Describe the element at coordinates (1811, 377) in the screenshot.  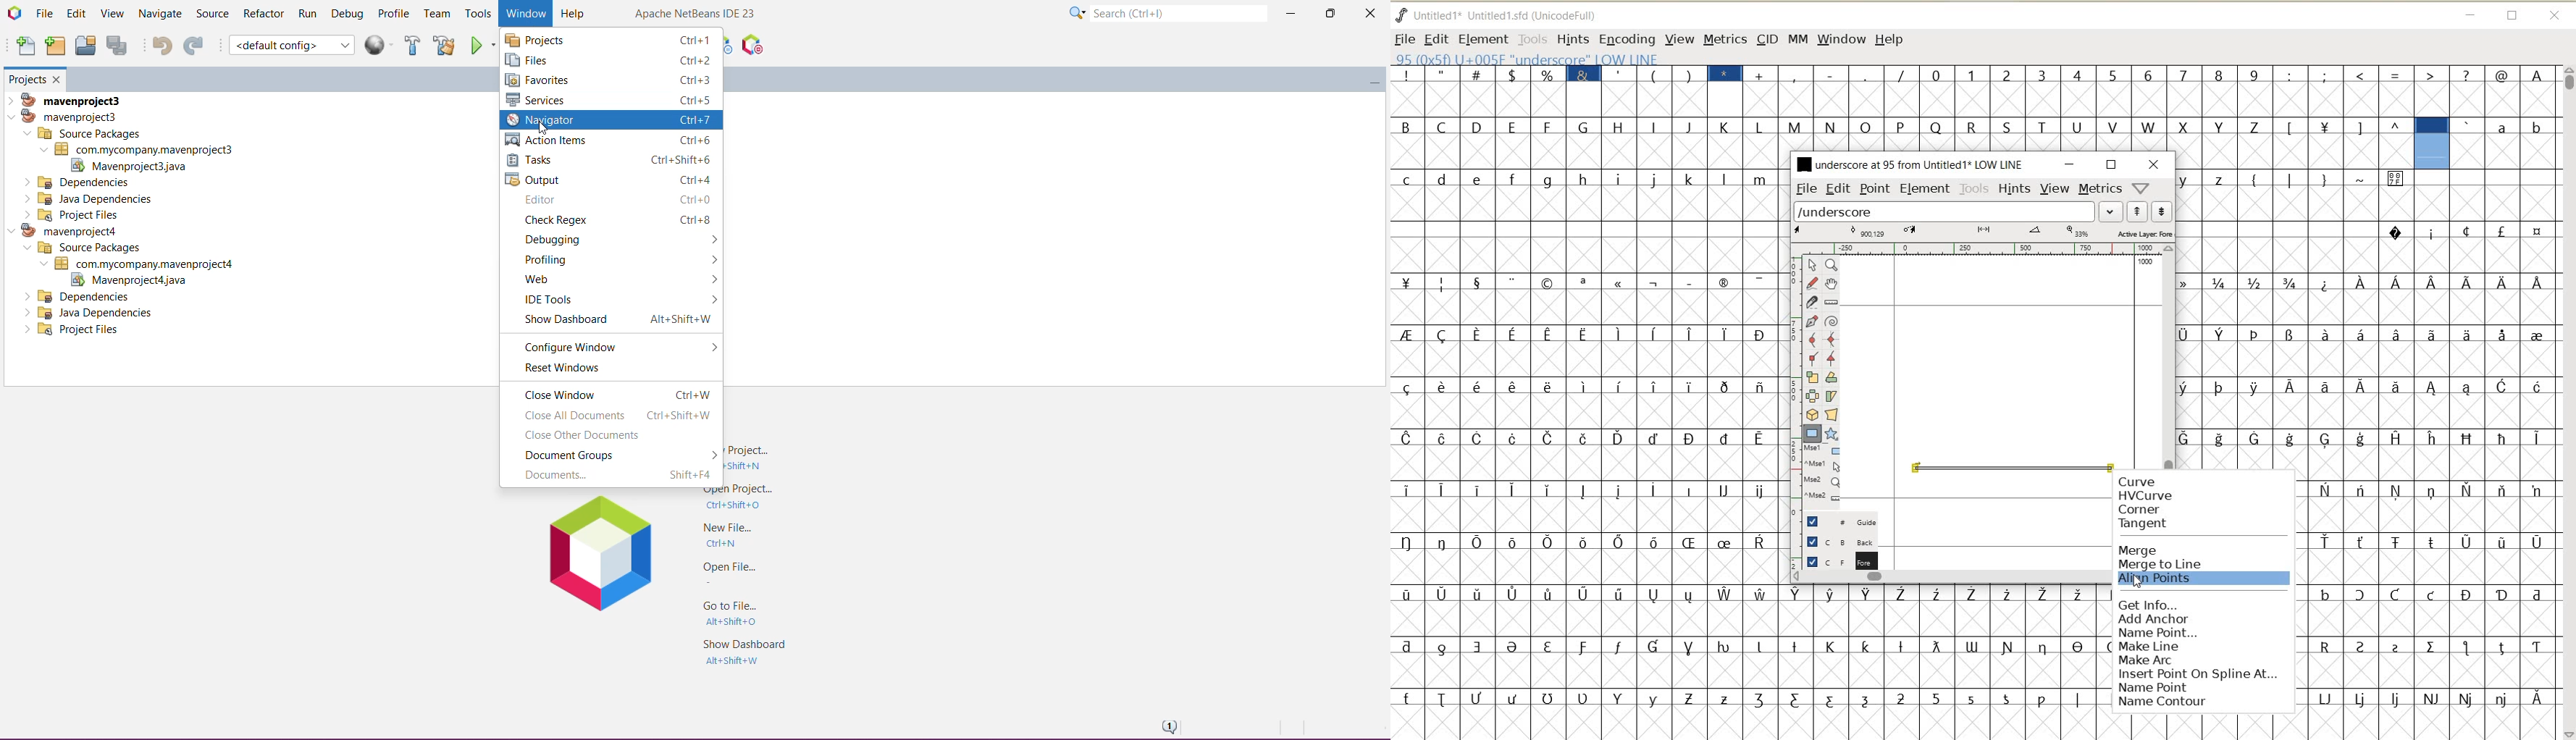
I see `scale the selection` at that location.